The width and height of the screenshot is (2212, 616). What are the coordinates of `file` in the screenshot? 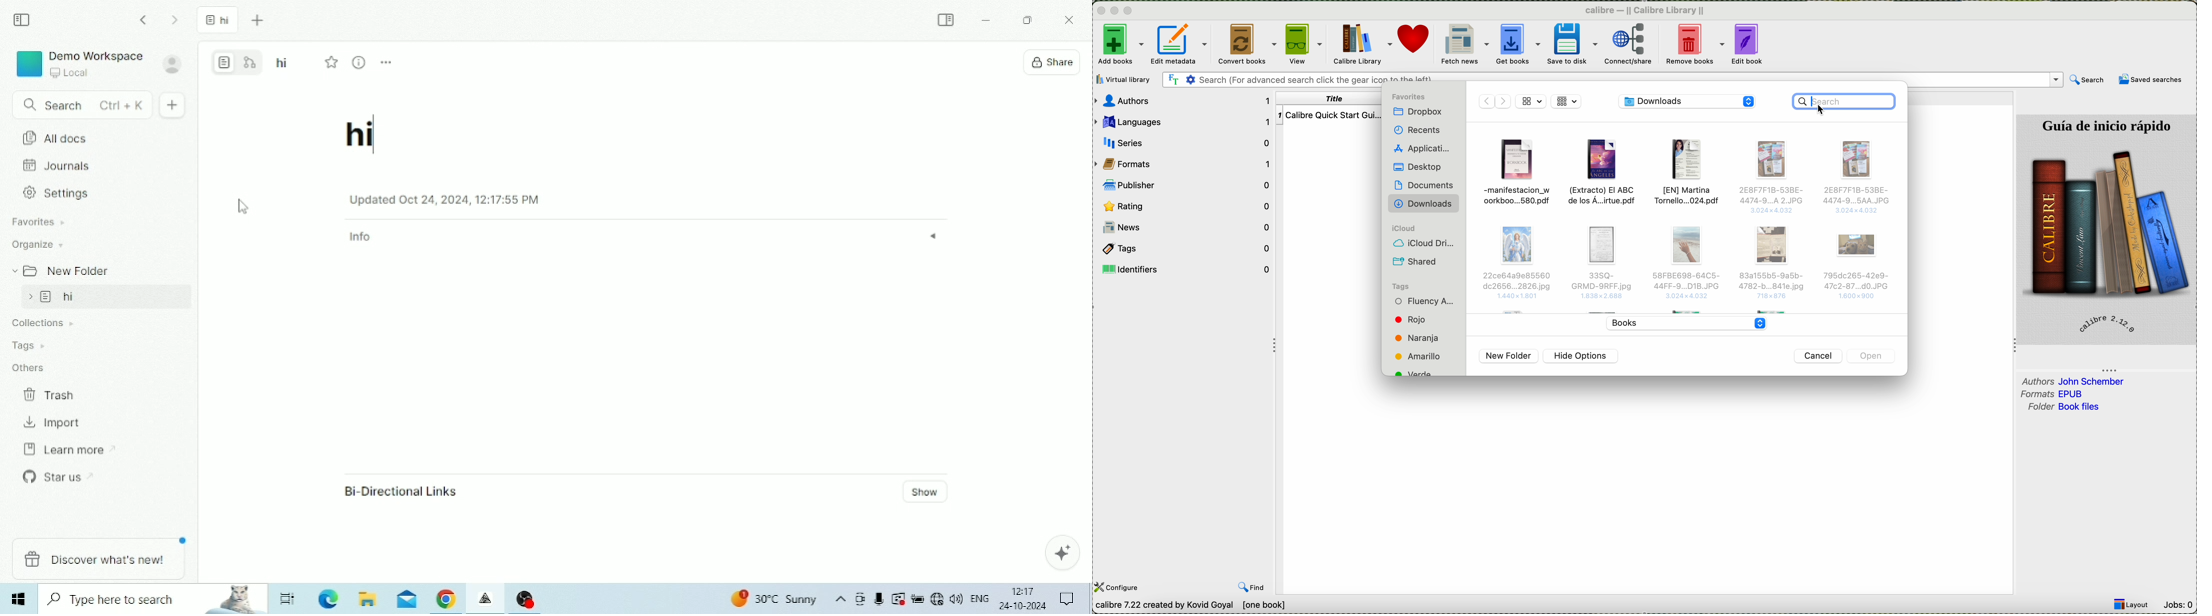 It's located at (1687, 172).